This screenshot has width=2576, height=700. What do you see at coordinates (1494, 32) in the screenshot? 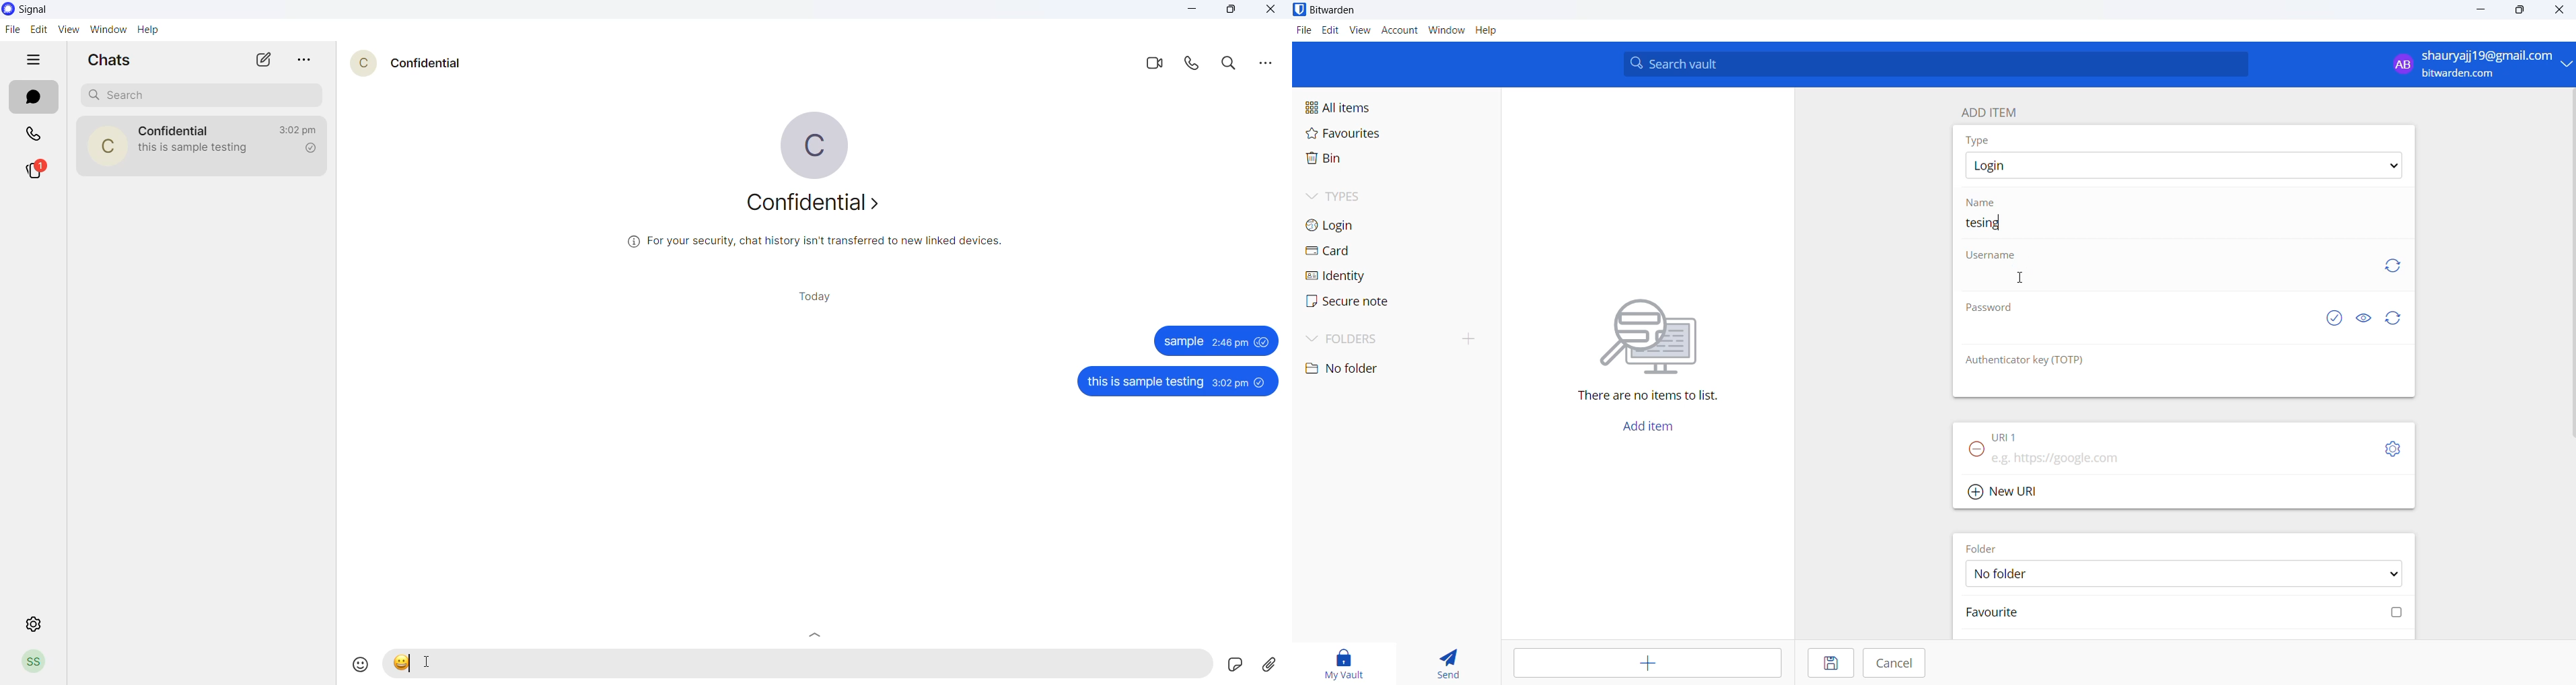
I see `Help` at bounding box center [1494, 32].